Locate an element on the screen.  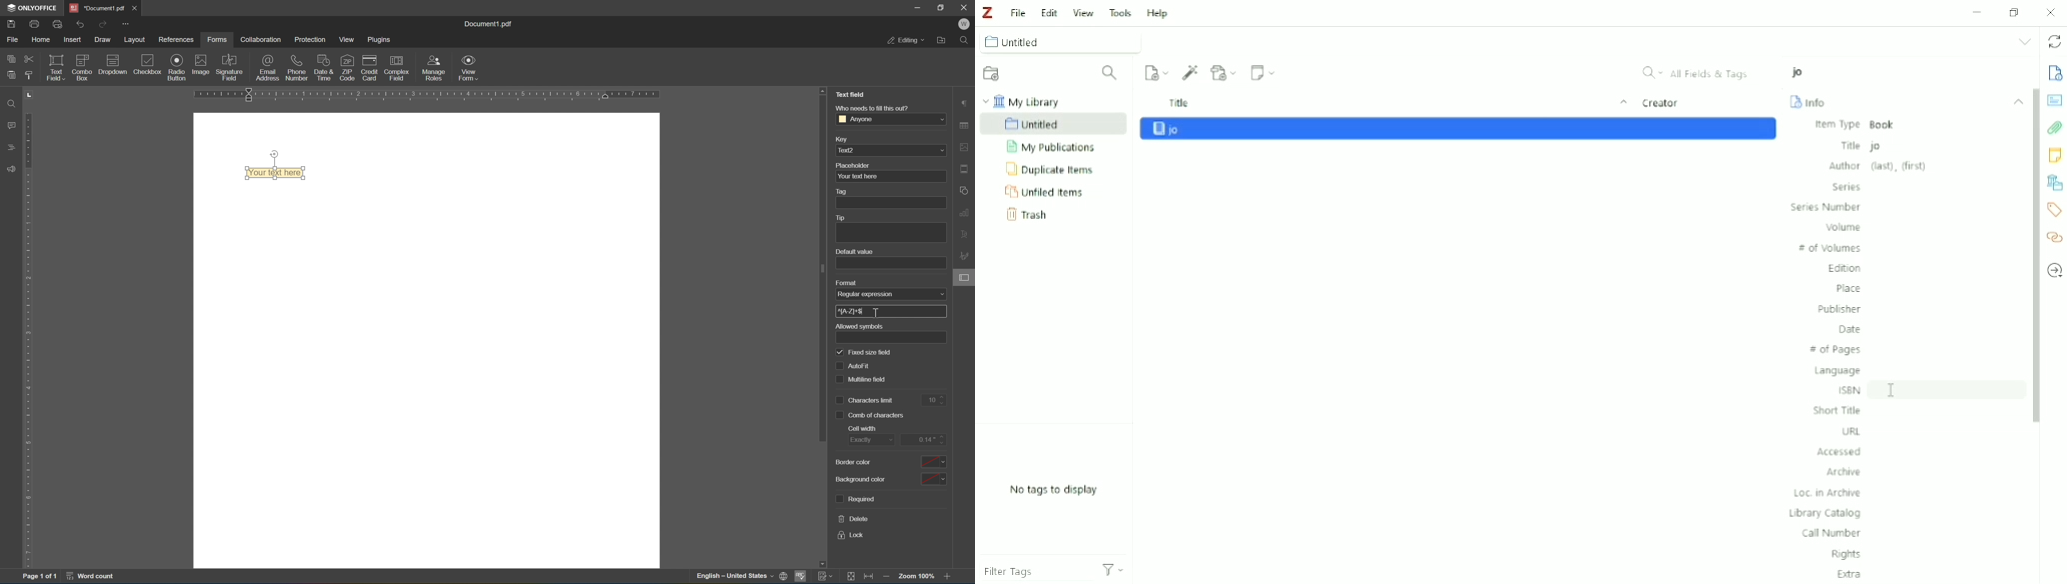
# of Volumes is located at coordinates (1831, 248).